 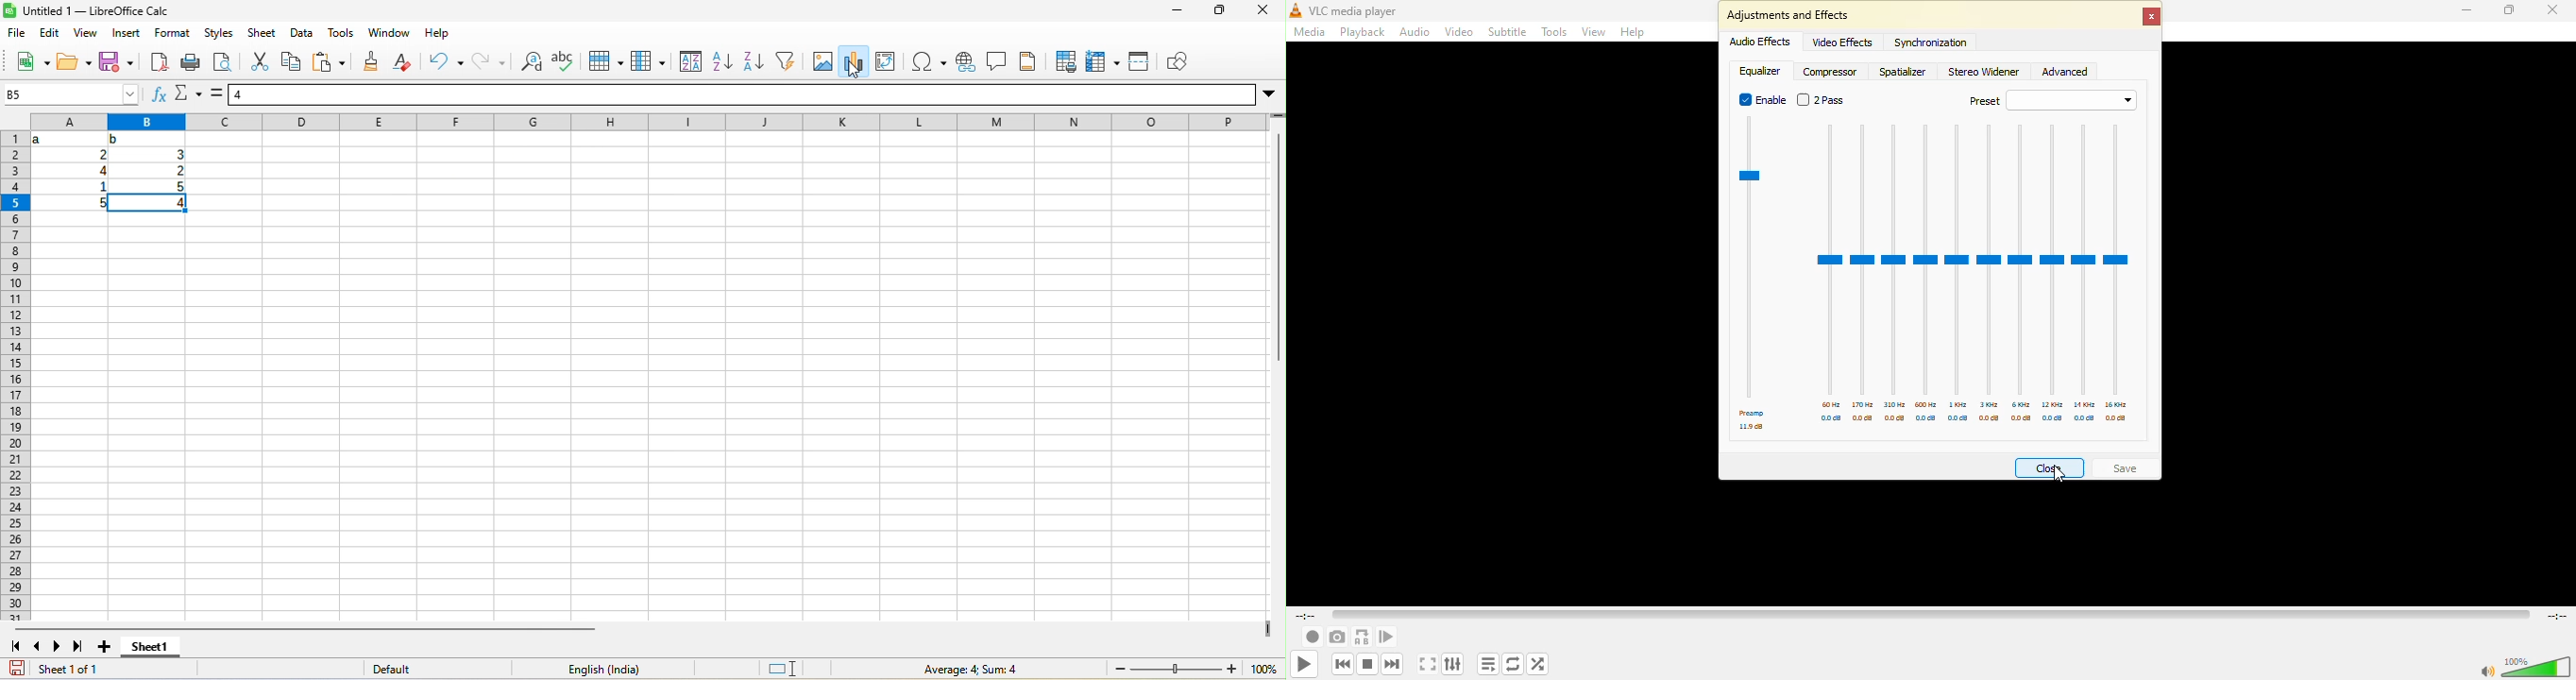 I want to click on split window, so click(x=1138, y=63).